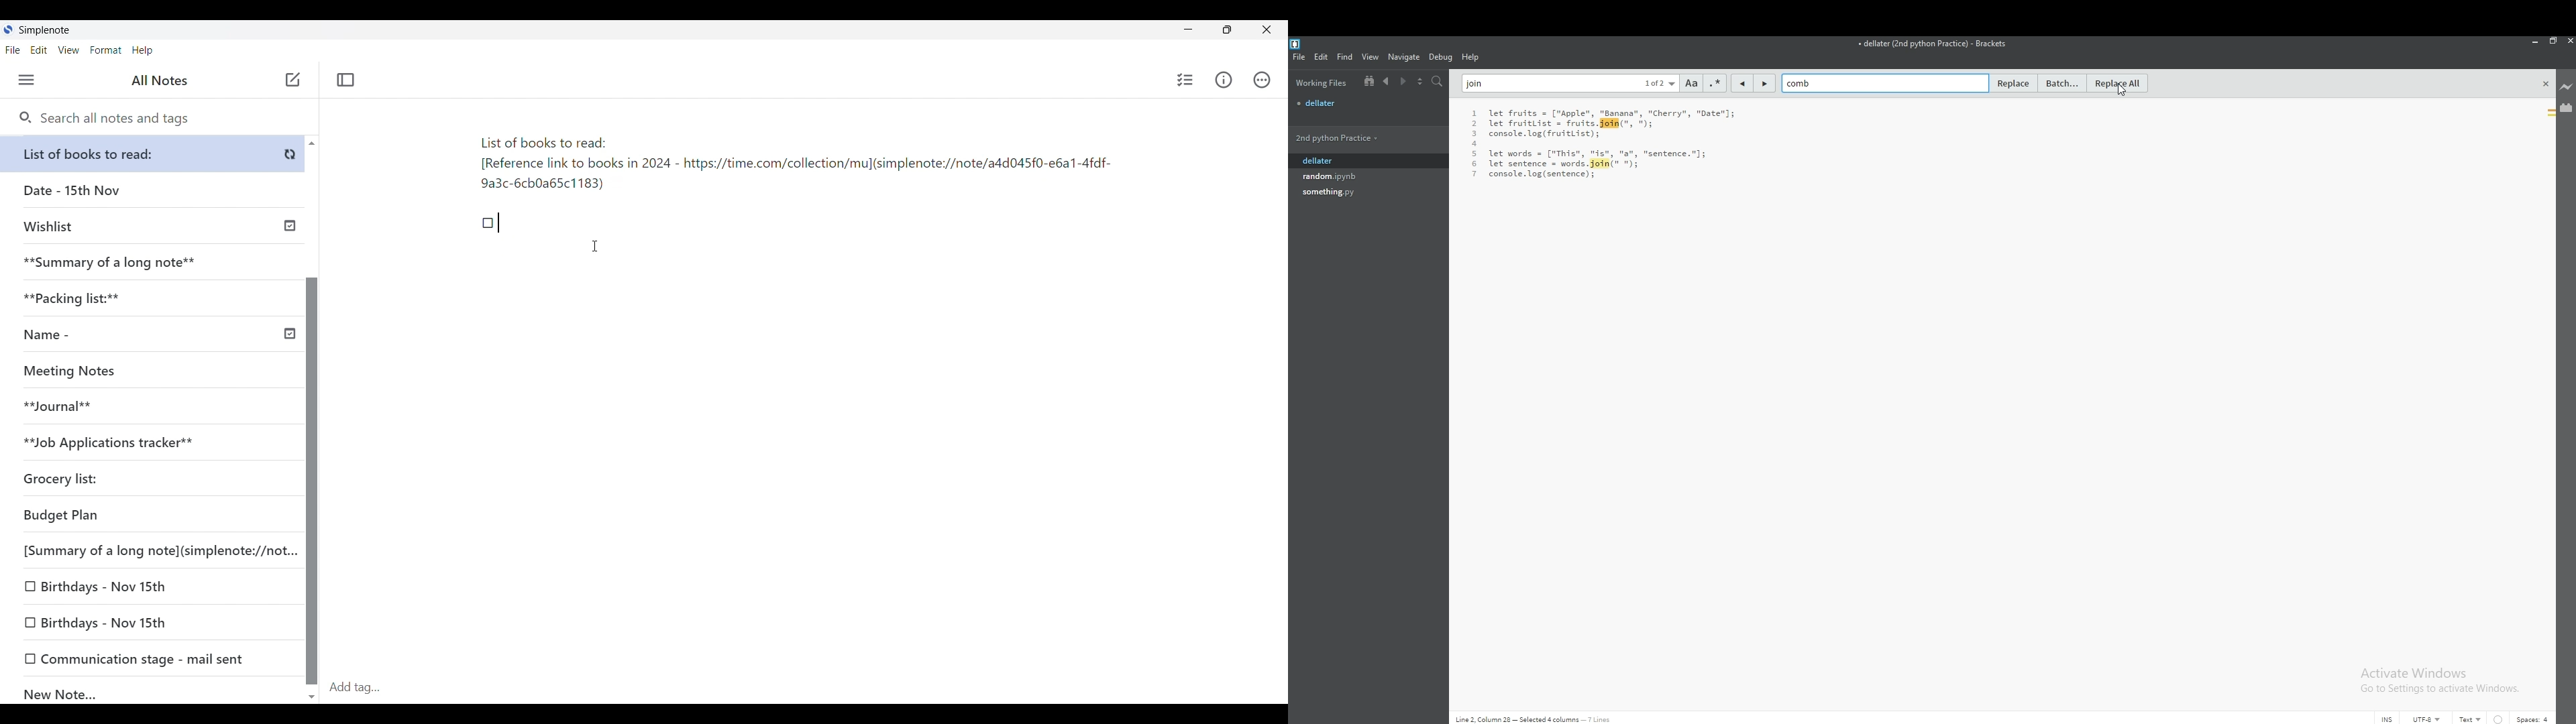 Image resolution: width=2576 pixels, height=728 pixels. What do you see at coordinates (1405, 56) in the screenshot?
I see `navigate` at bounding box center [1405, 56].